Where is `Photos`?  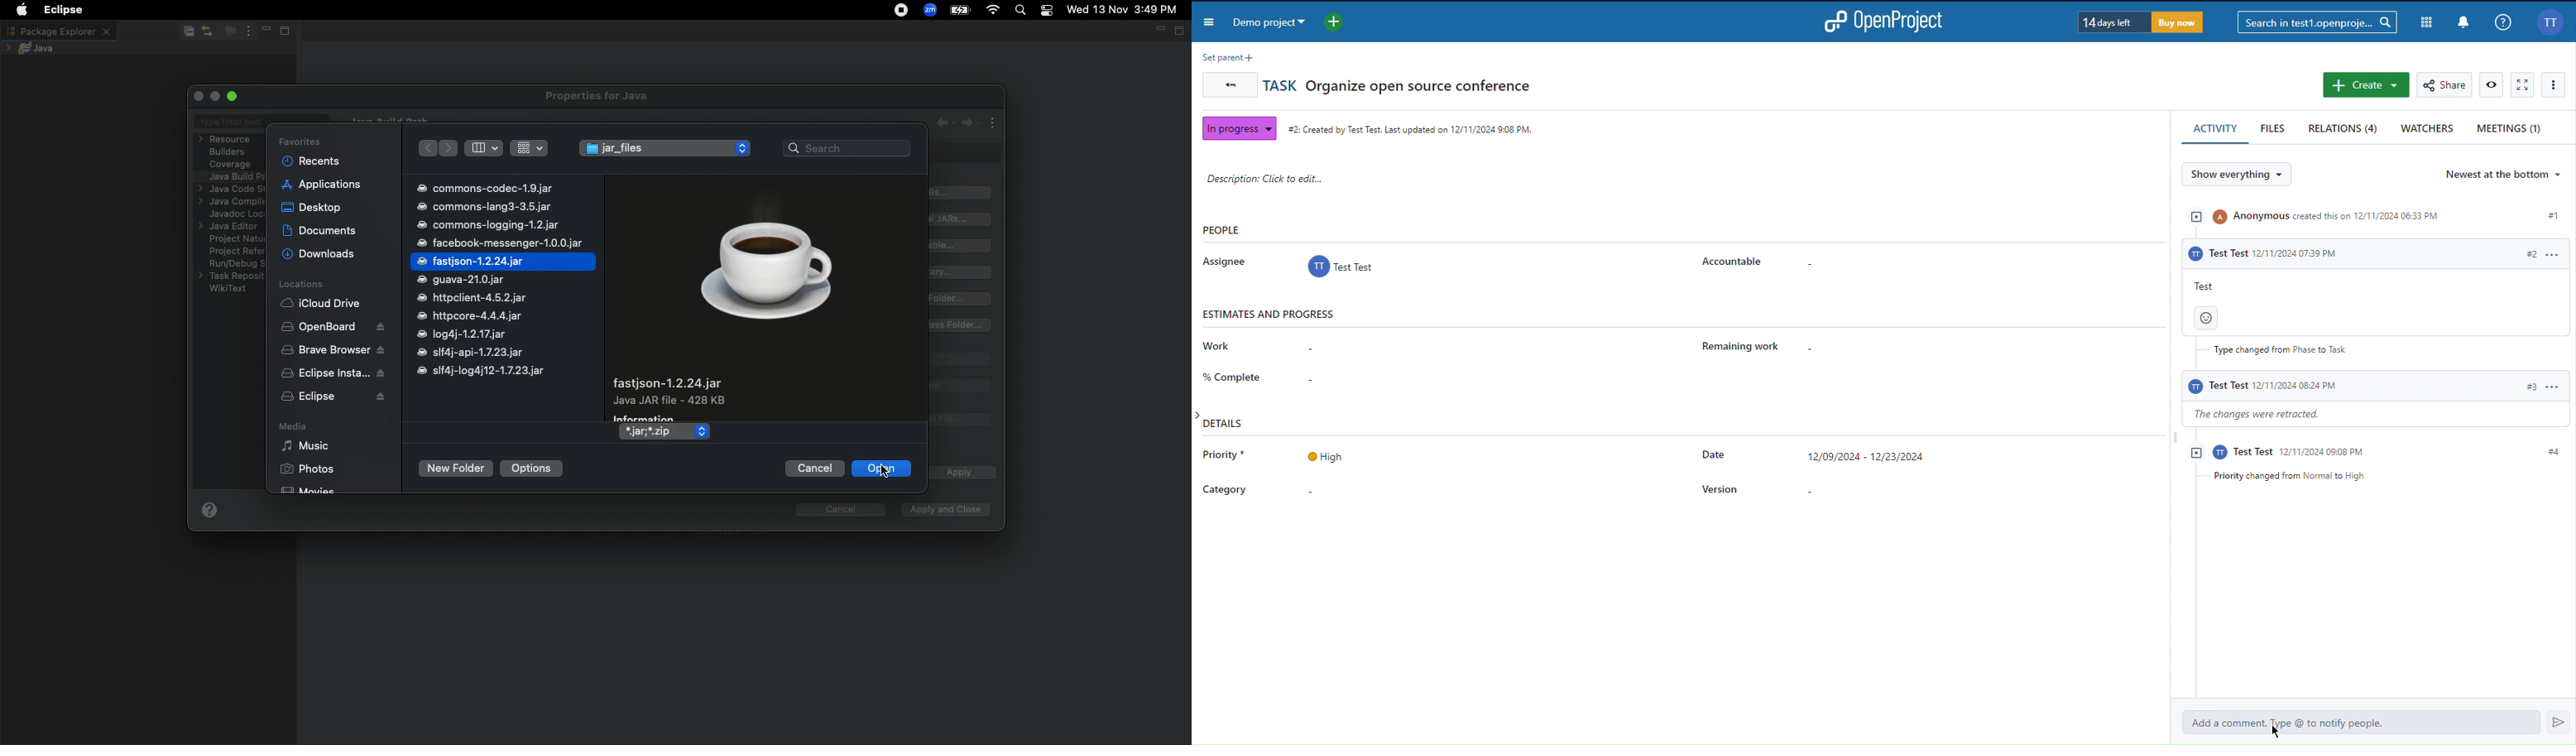 Photos is located at coordinates (307, 469).